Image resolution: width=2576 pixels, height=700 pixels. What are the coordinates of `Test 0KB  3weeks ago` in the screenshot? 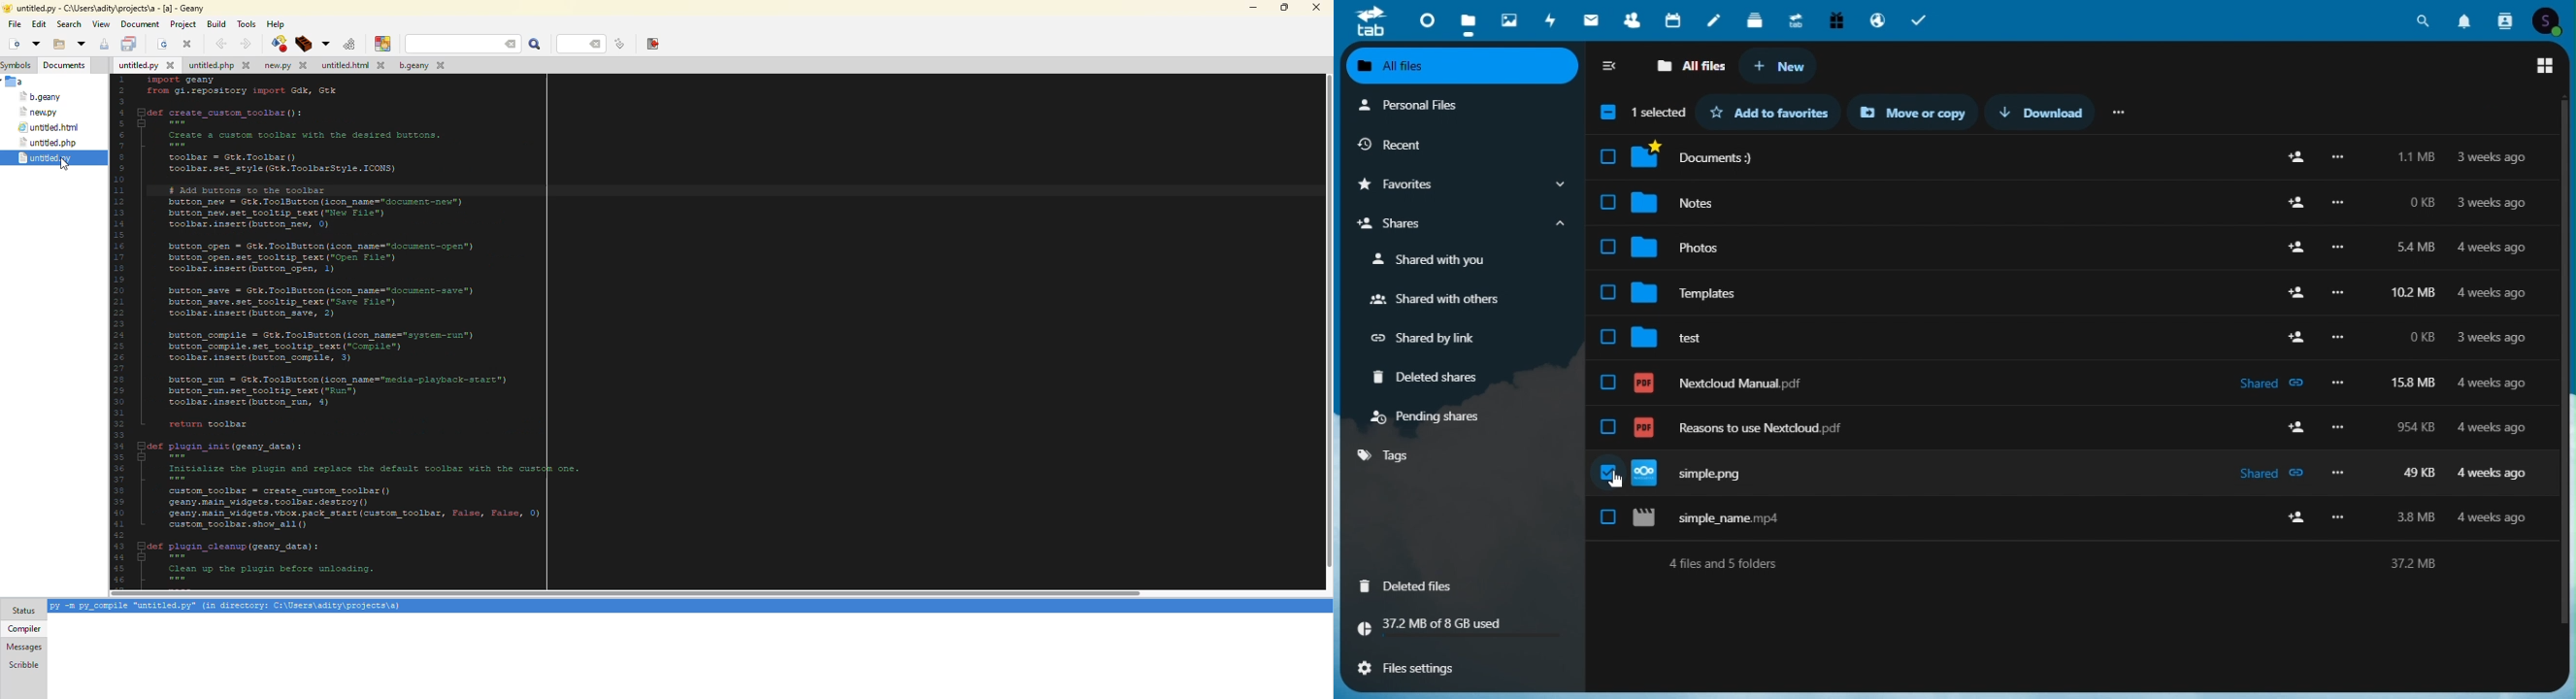 It's located at (2071, 329).